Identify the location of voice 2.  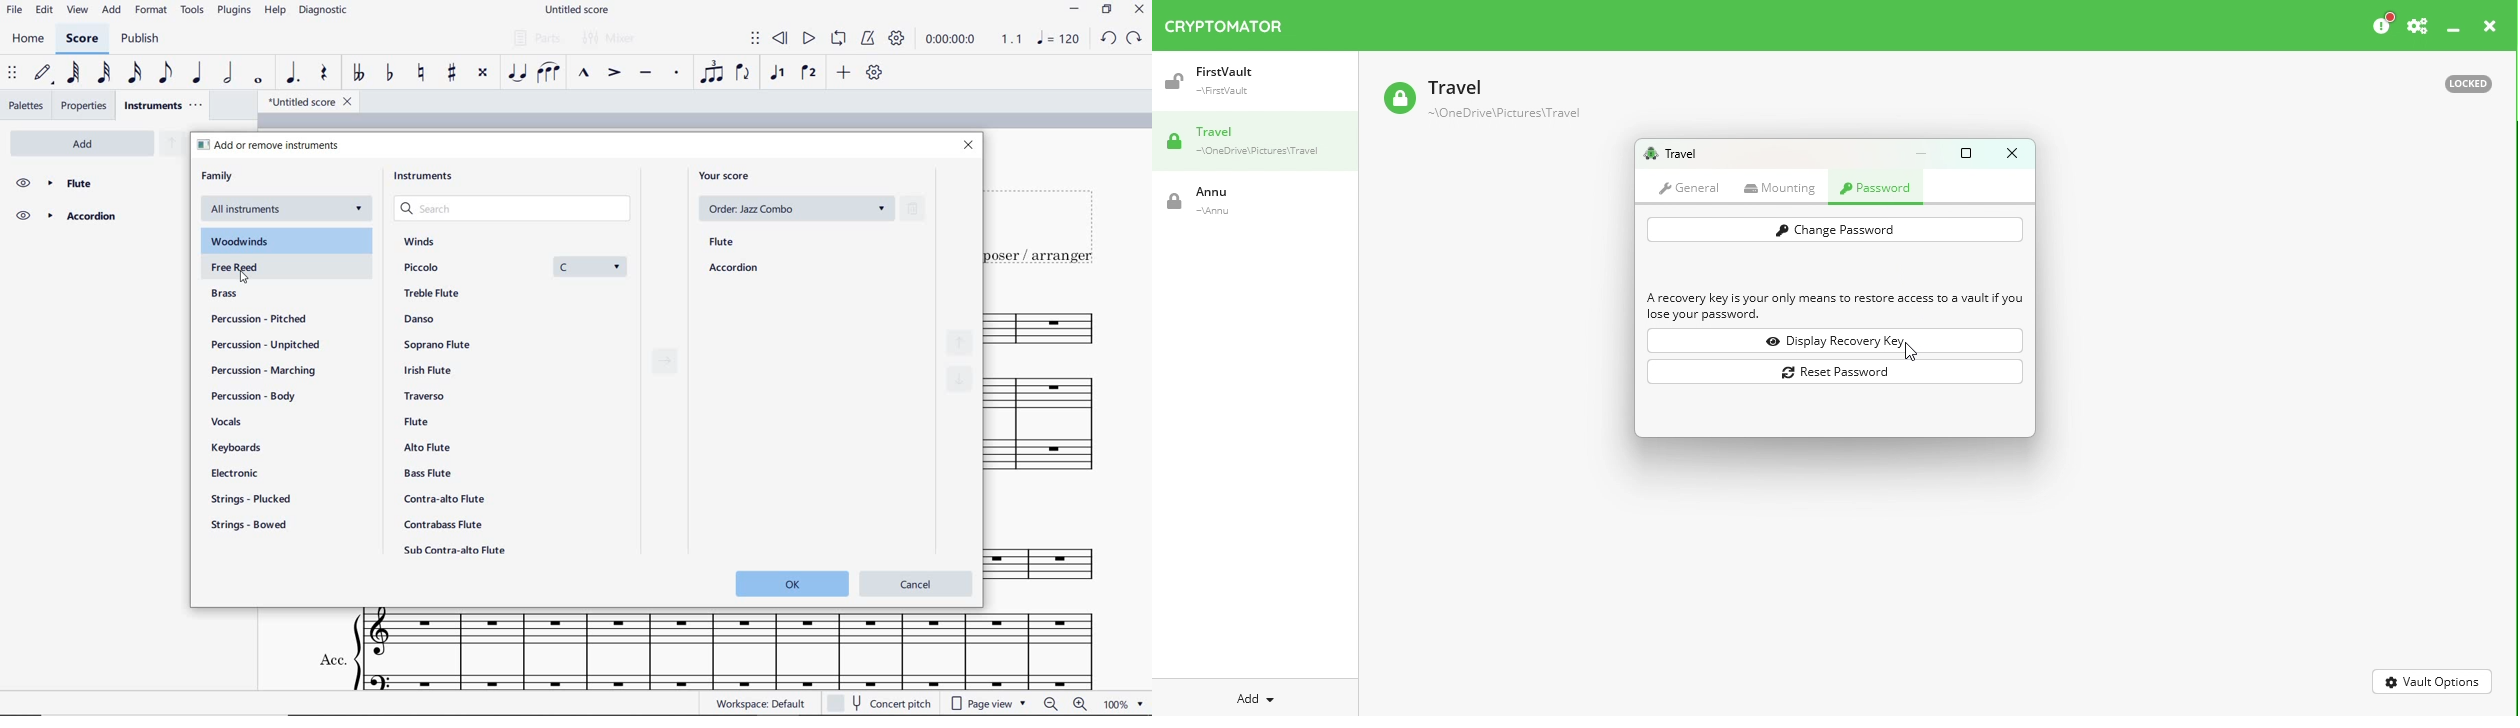
(809, 73).